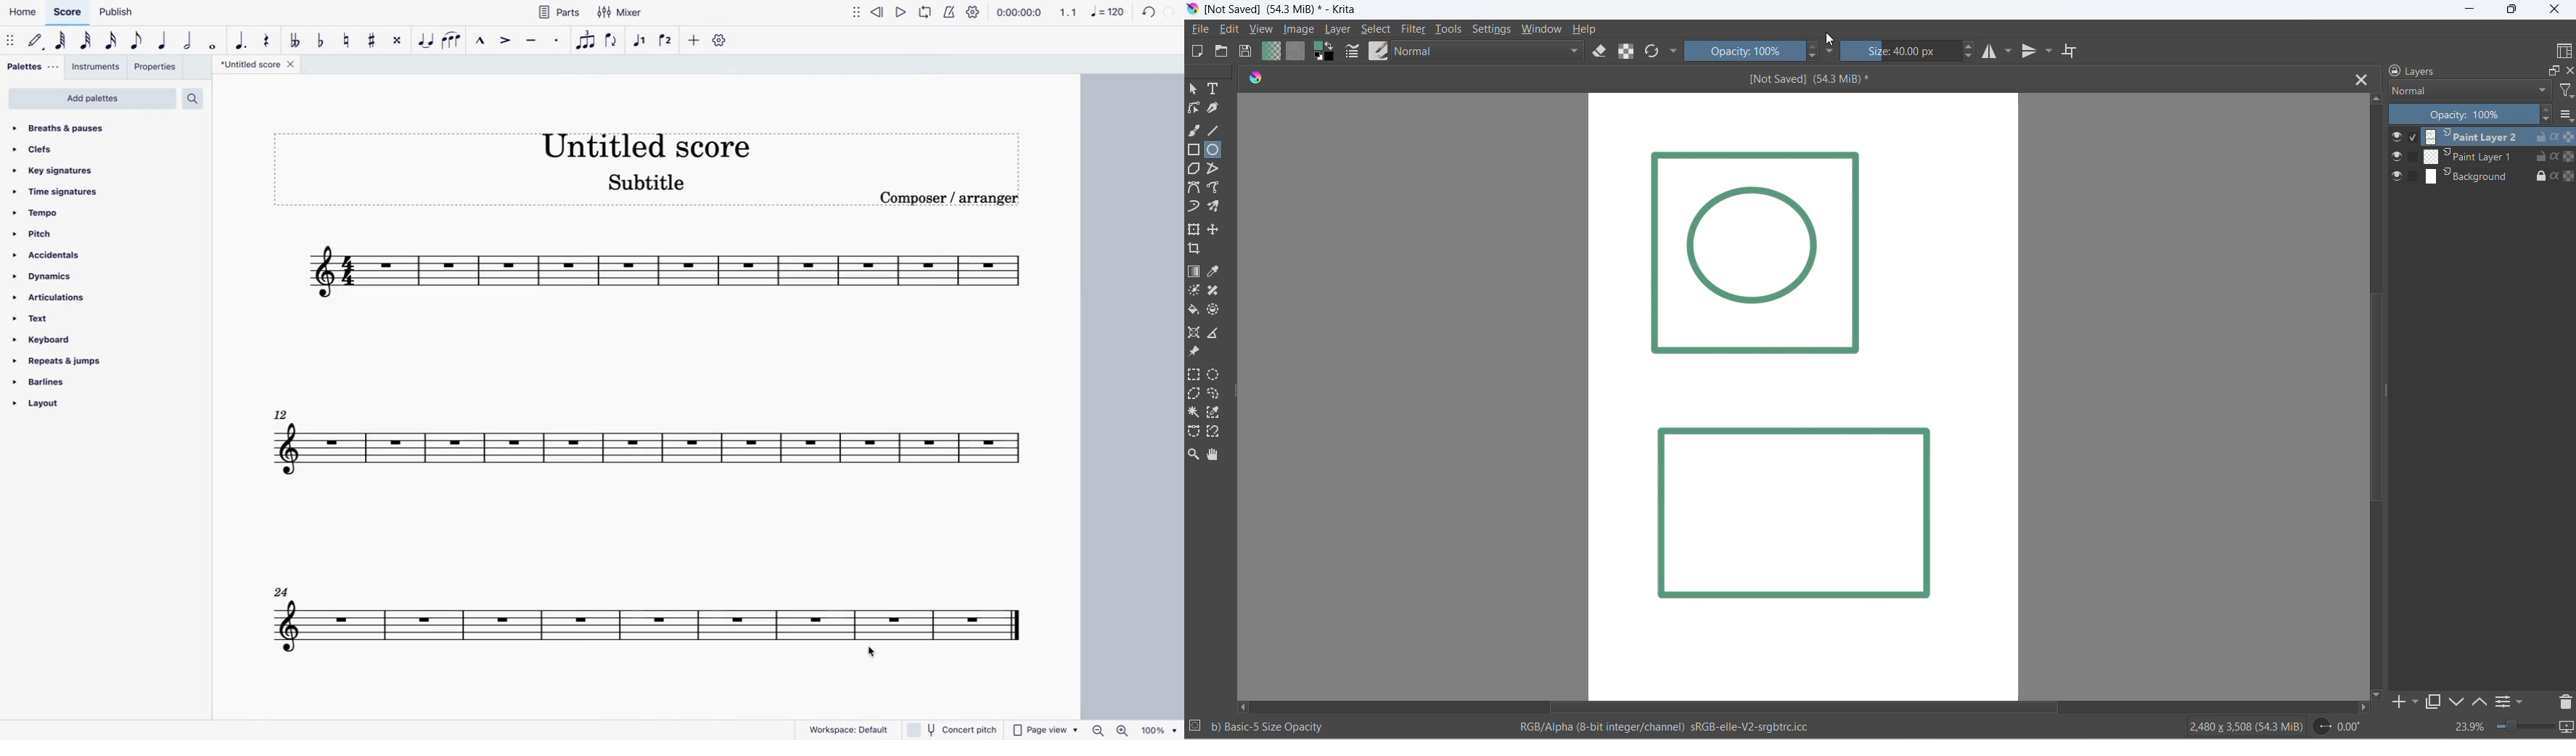  I want to click on maximize tab, so click(2434, 703).